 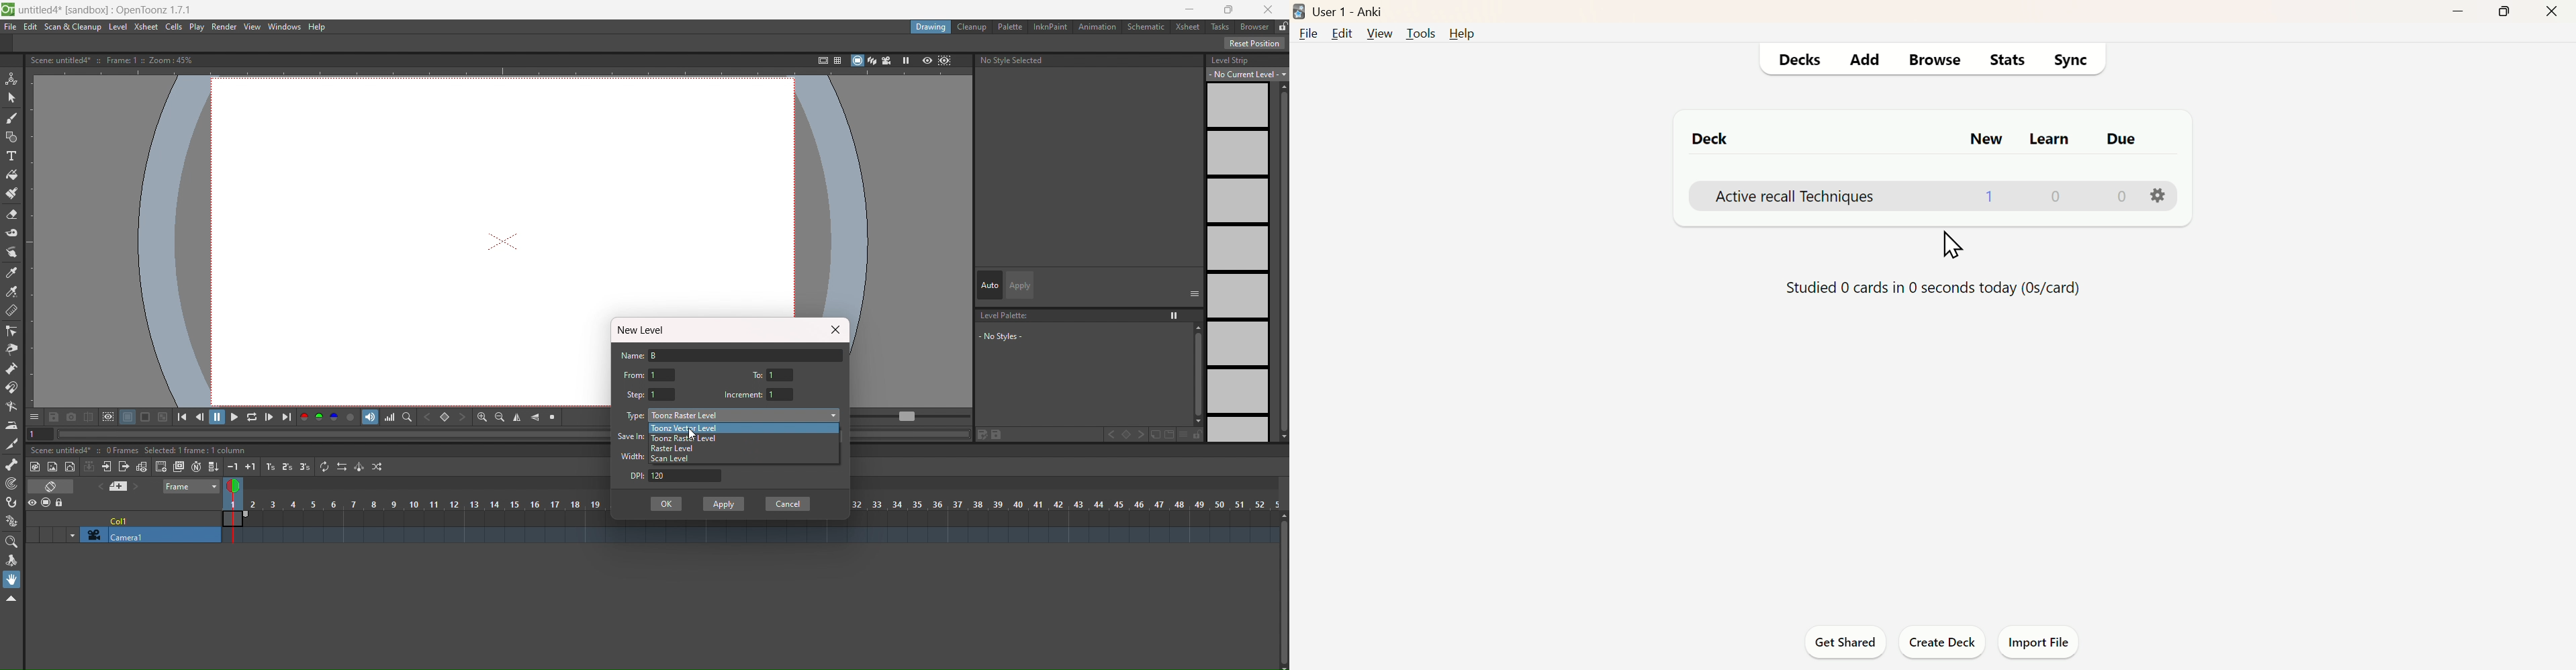 What do you see at coordinates (748, 354) in the screenshot?
I see `B` at bounding box center [748, 354].